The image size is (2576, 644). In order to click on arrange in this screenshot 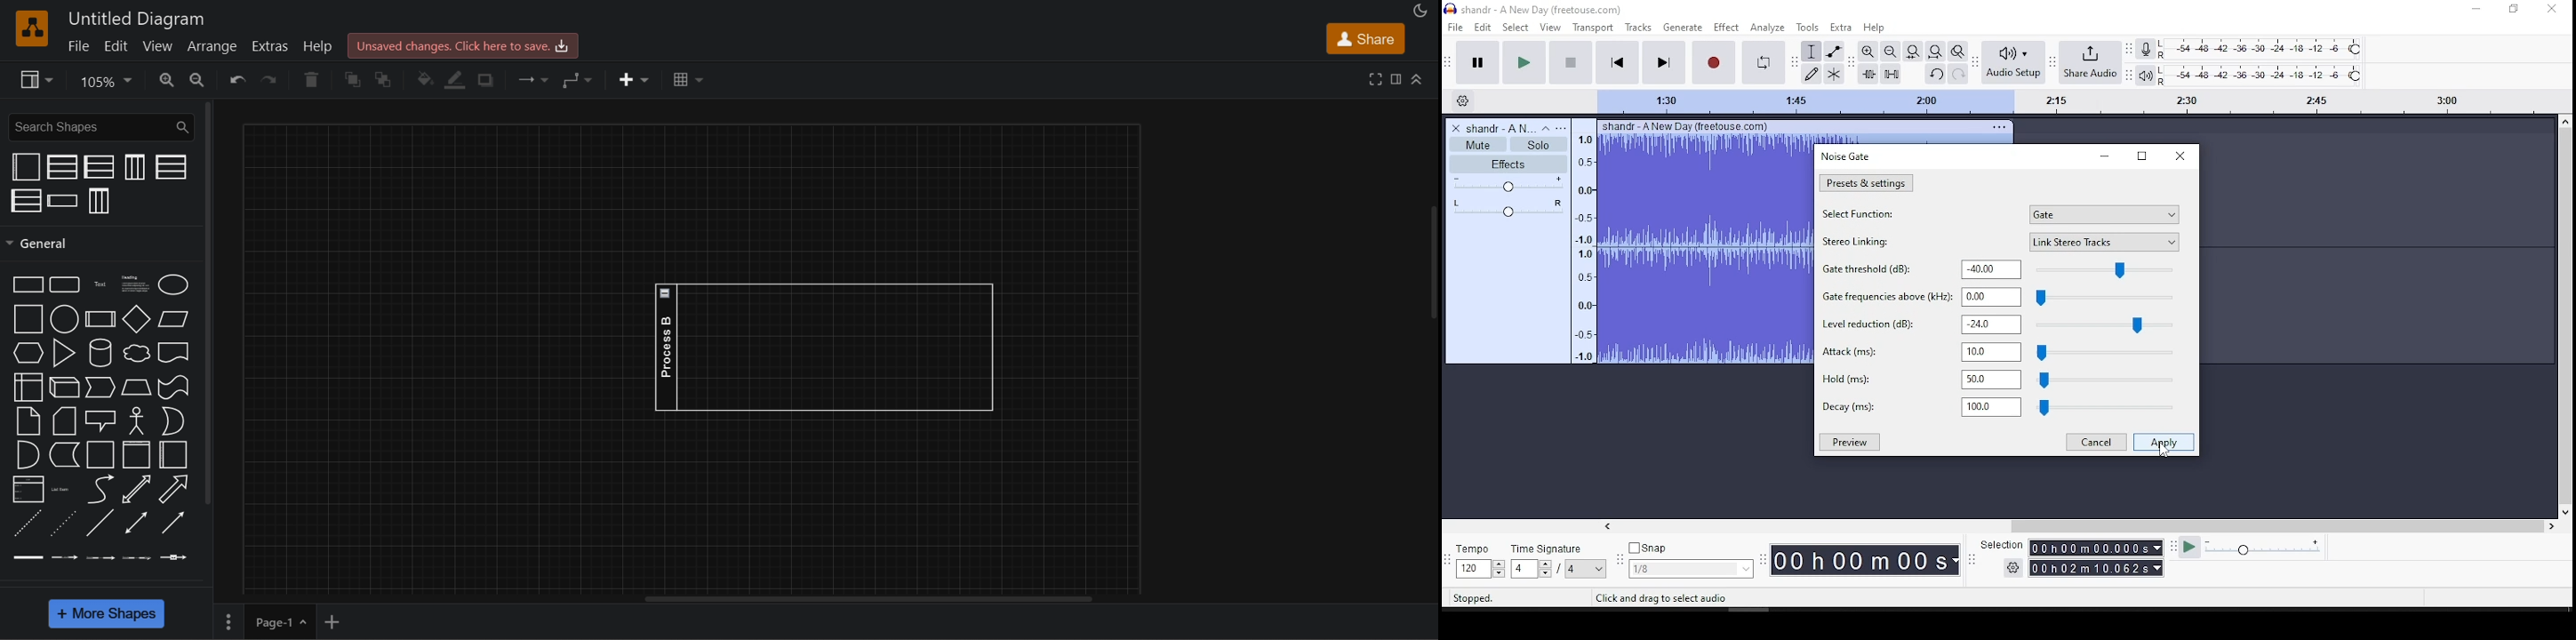, I will do `click(211, 46)`.